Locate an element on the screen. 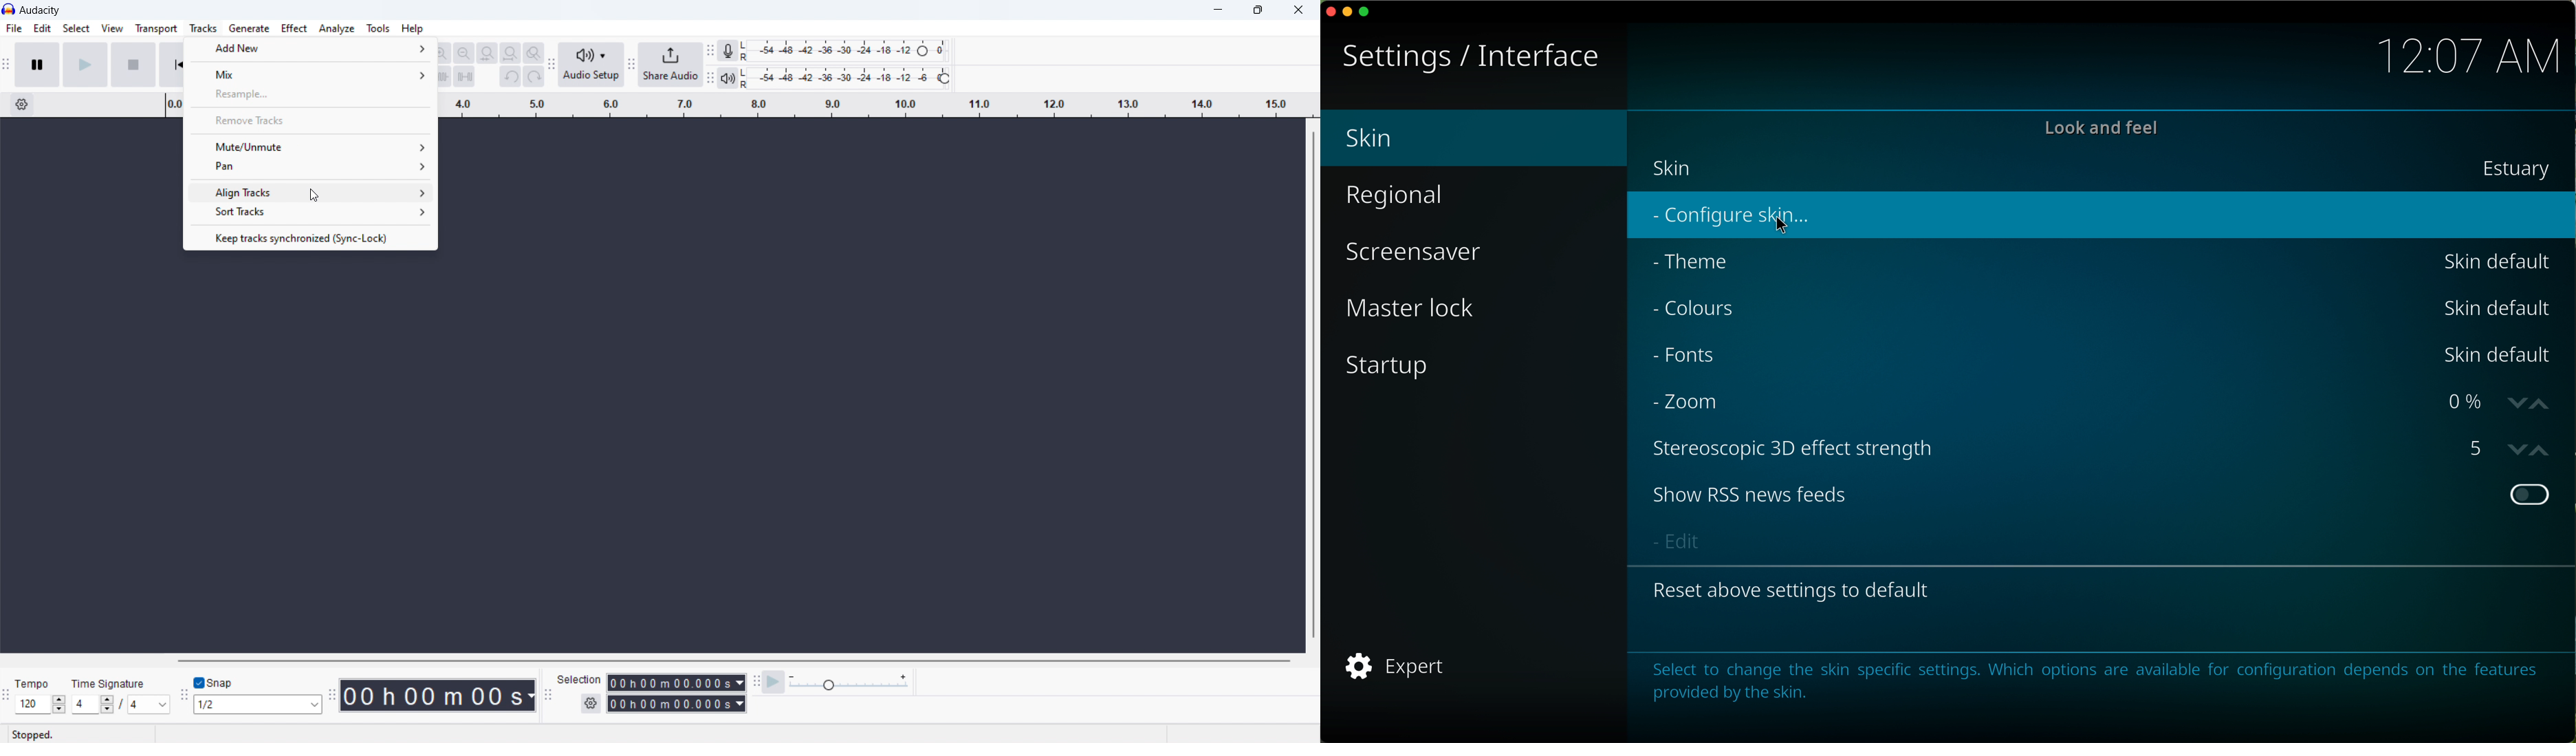  Selection is located at coordinates (580, 679).